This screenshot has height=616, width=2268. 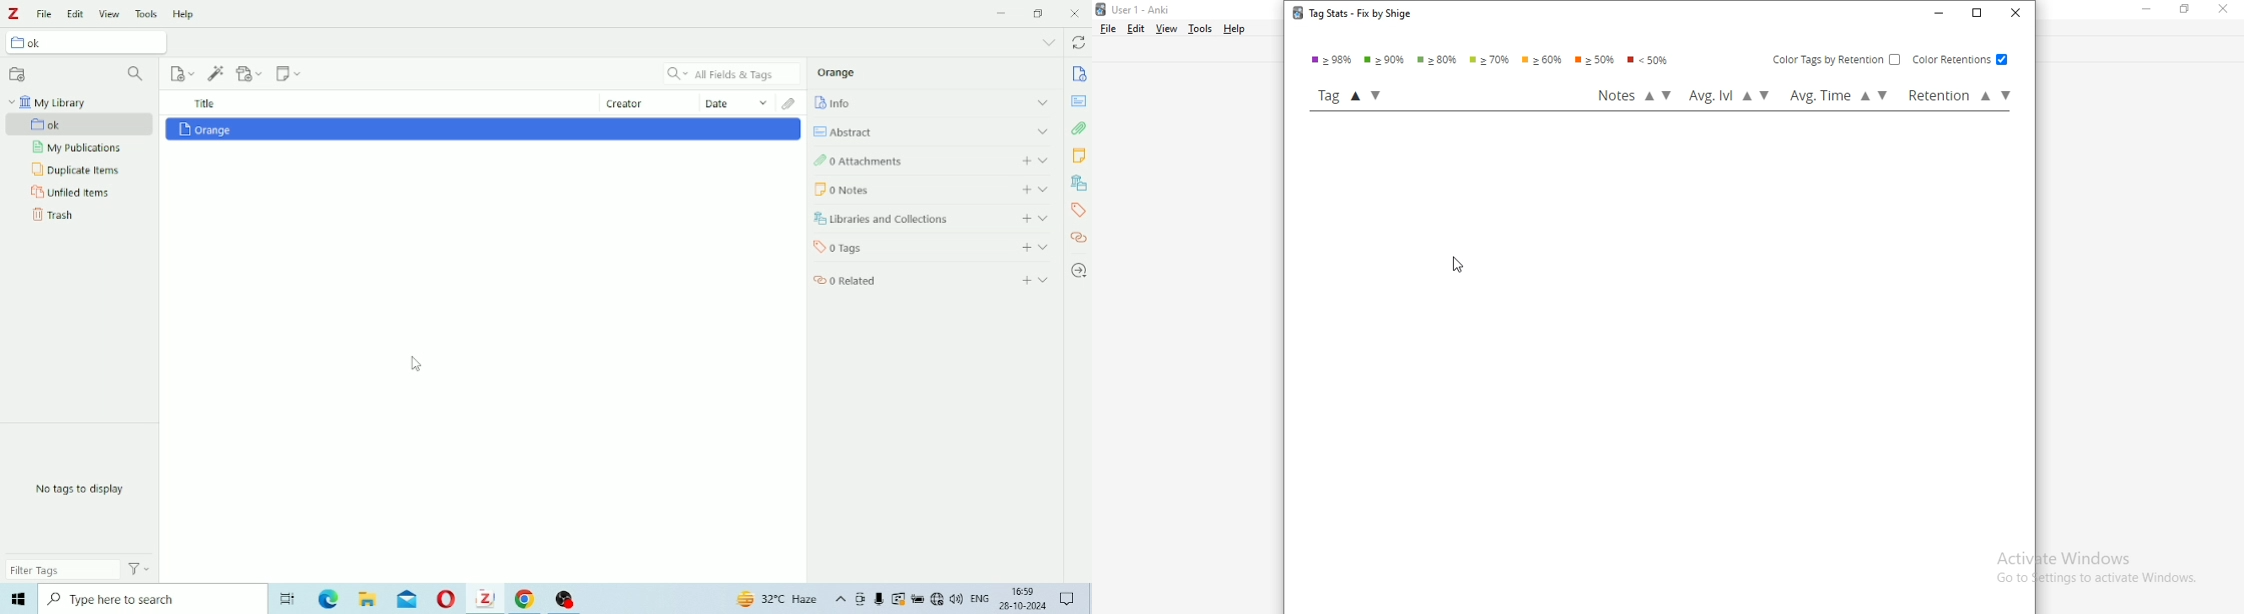 I want to click on All Fields & Tags, so click(x=732, y=74).